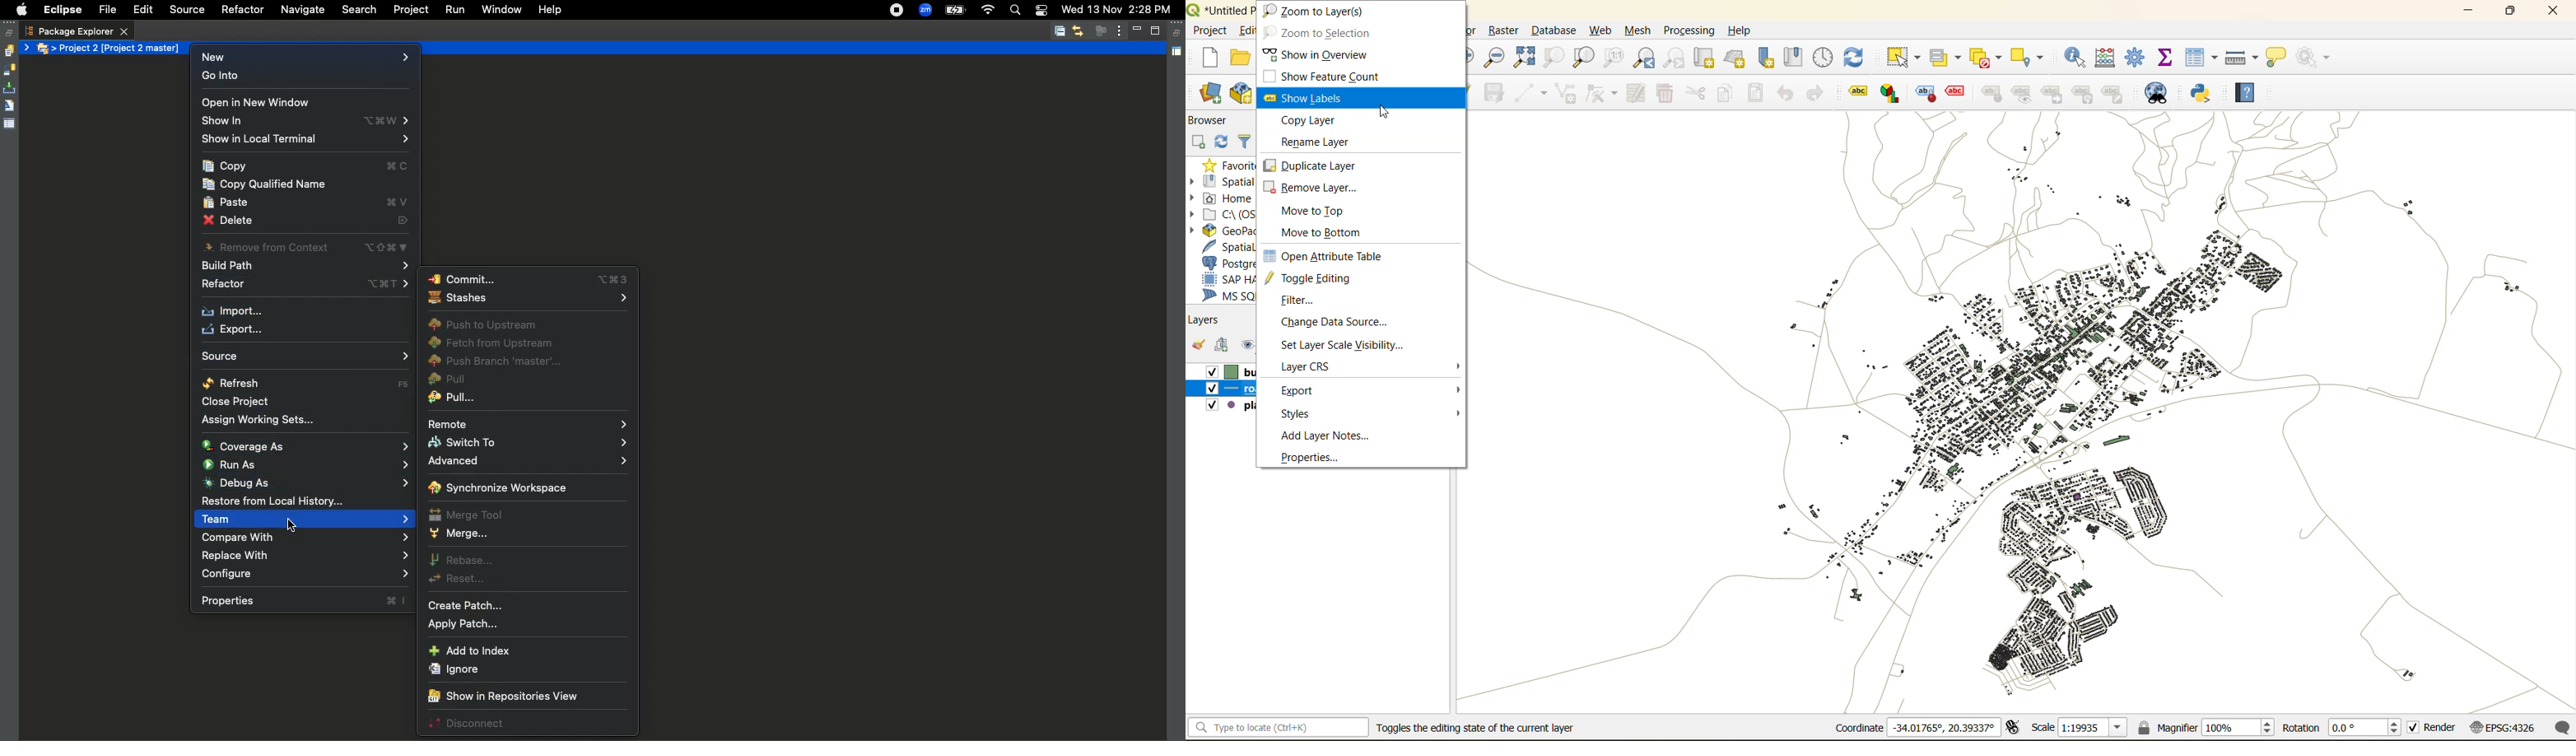 The width and height of the screenshot is (2576, 756). Describe the element at coordinates (310, 285) in the screenshot. I see `Refactor` at that location.